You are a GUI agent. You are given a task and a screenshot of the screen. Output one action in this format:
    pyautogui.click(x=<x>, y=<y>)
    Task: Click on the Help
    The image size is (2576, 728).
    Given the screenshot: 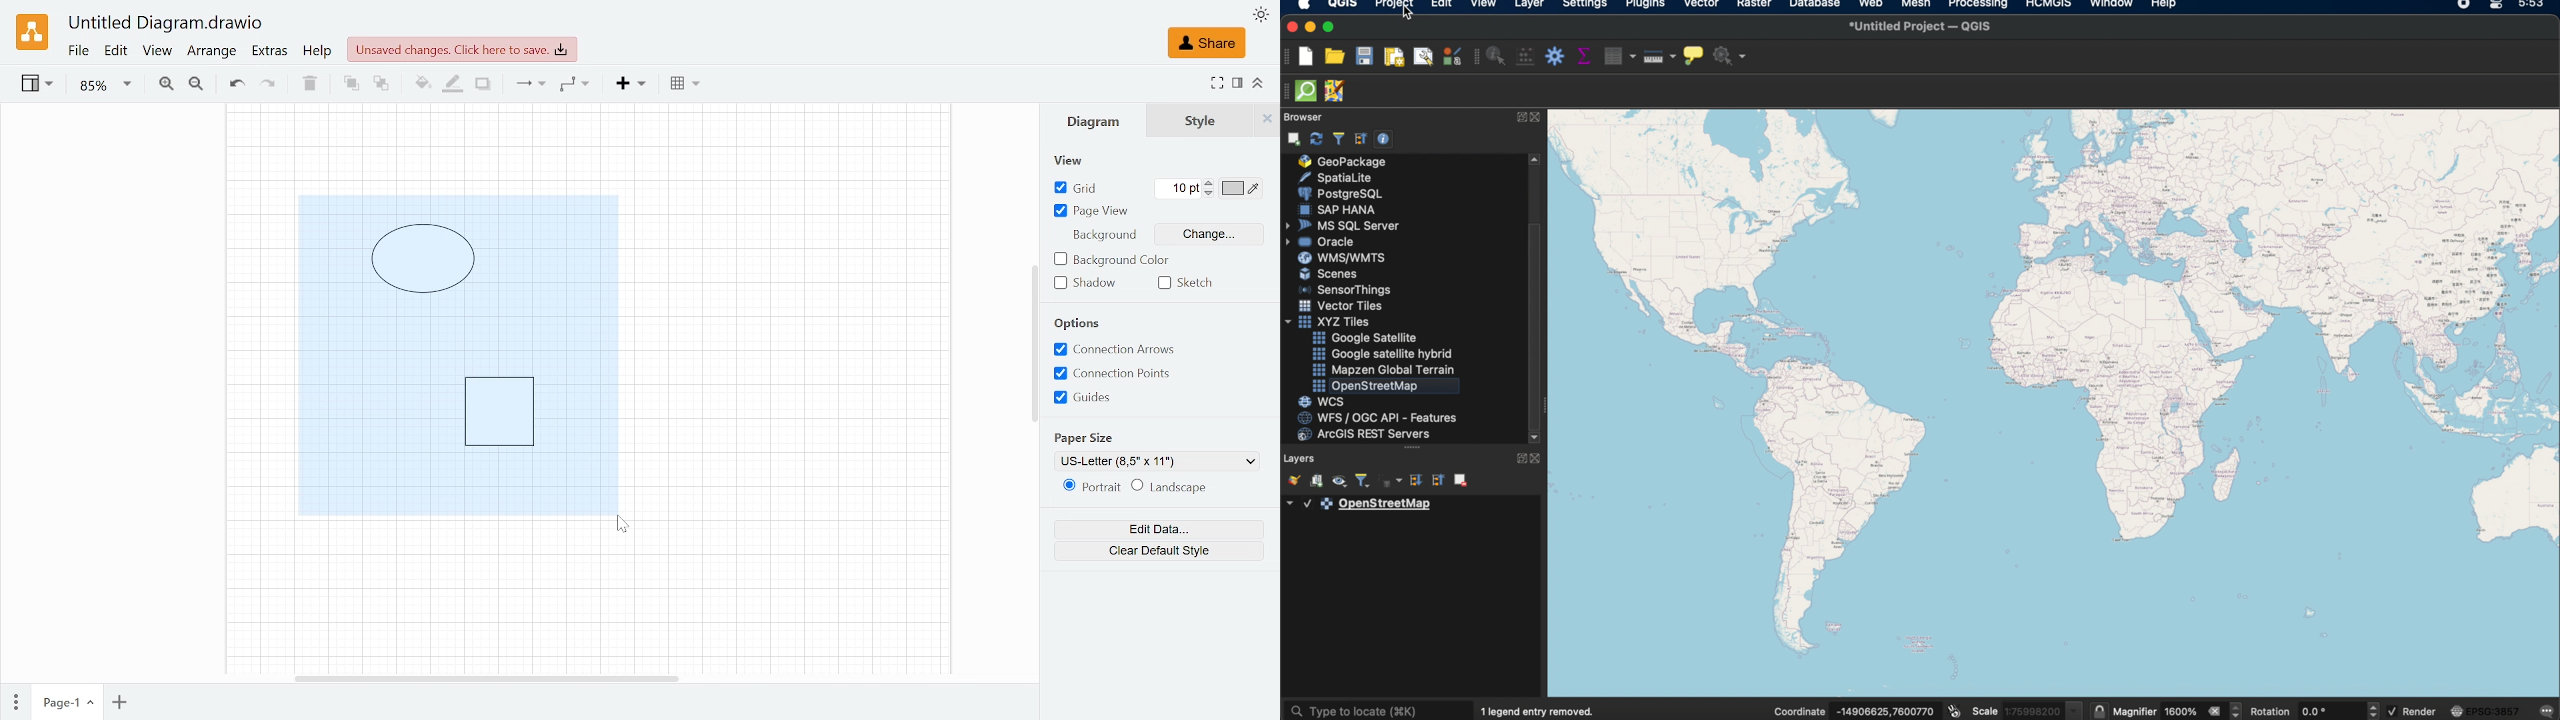 What is the action you would take?
    pyautogui.click(x=320, y=53)
    